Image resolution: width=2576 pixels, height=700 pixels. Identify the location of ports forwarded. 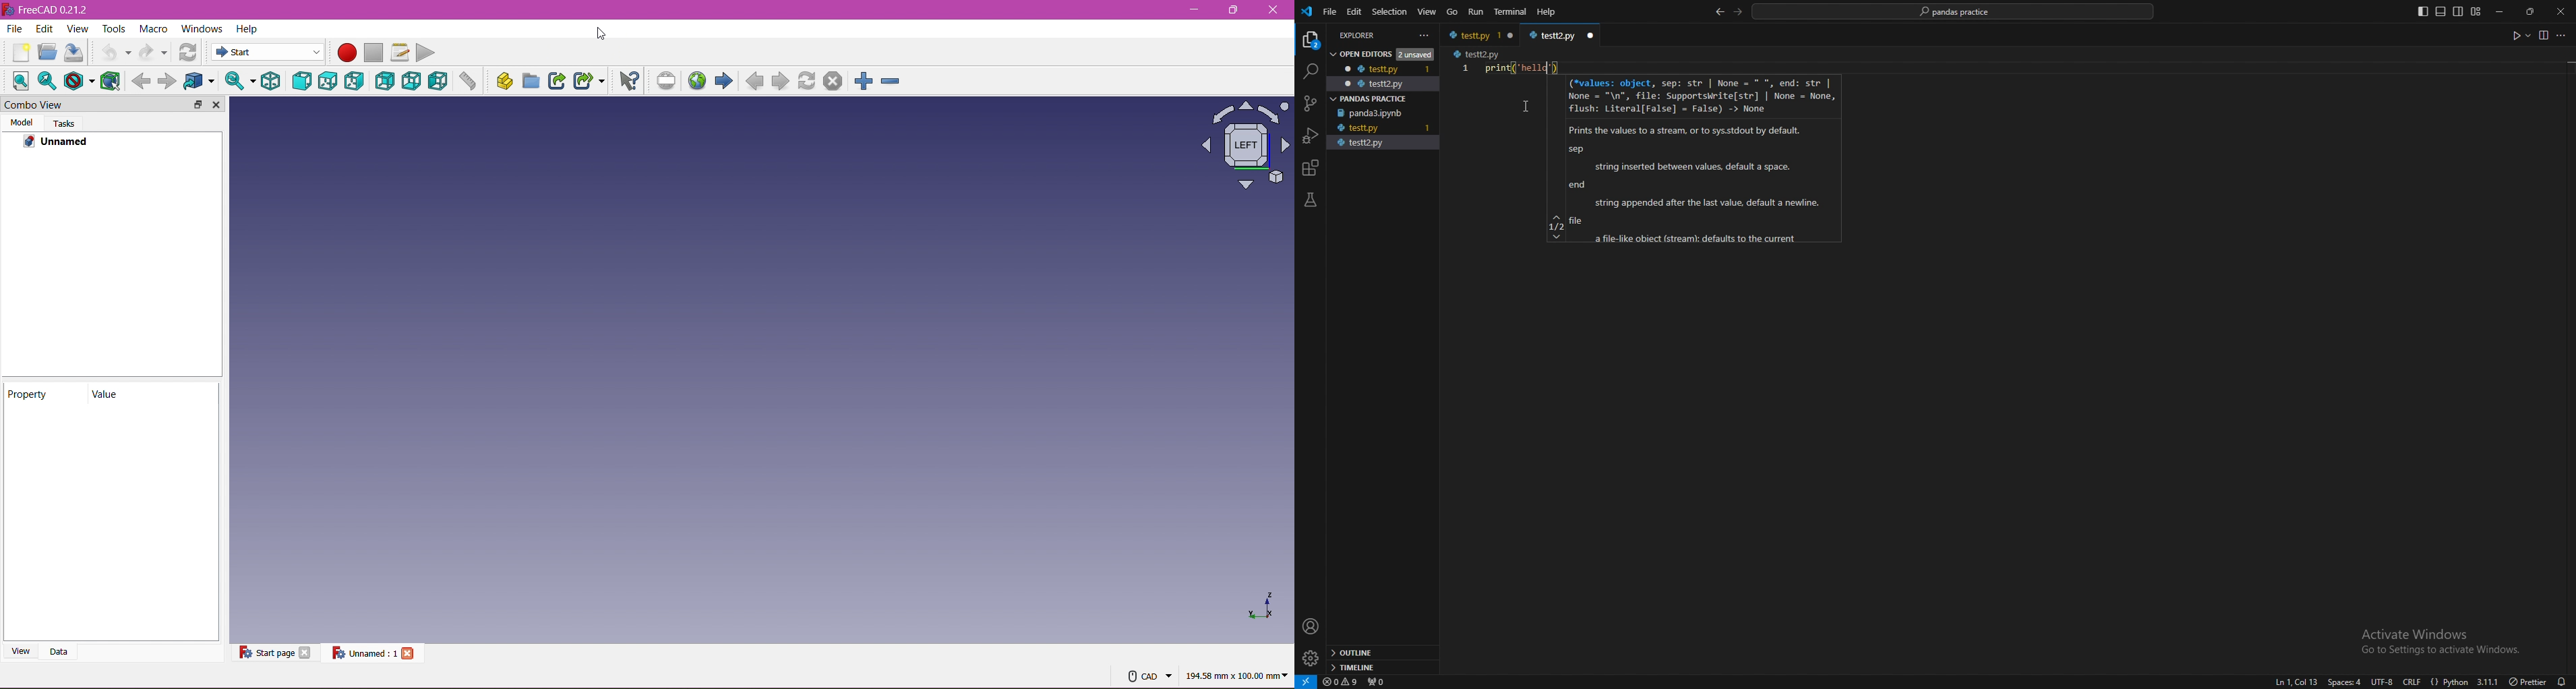
(1375, 680).